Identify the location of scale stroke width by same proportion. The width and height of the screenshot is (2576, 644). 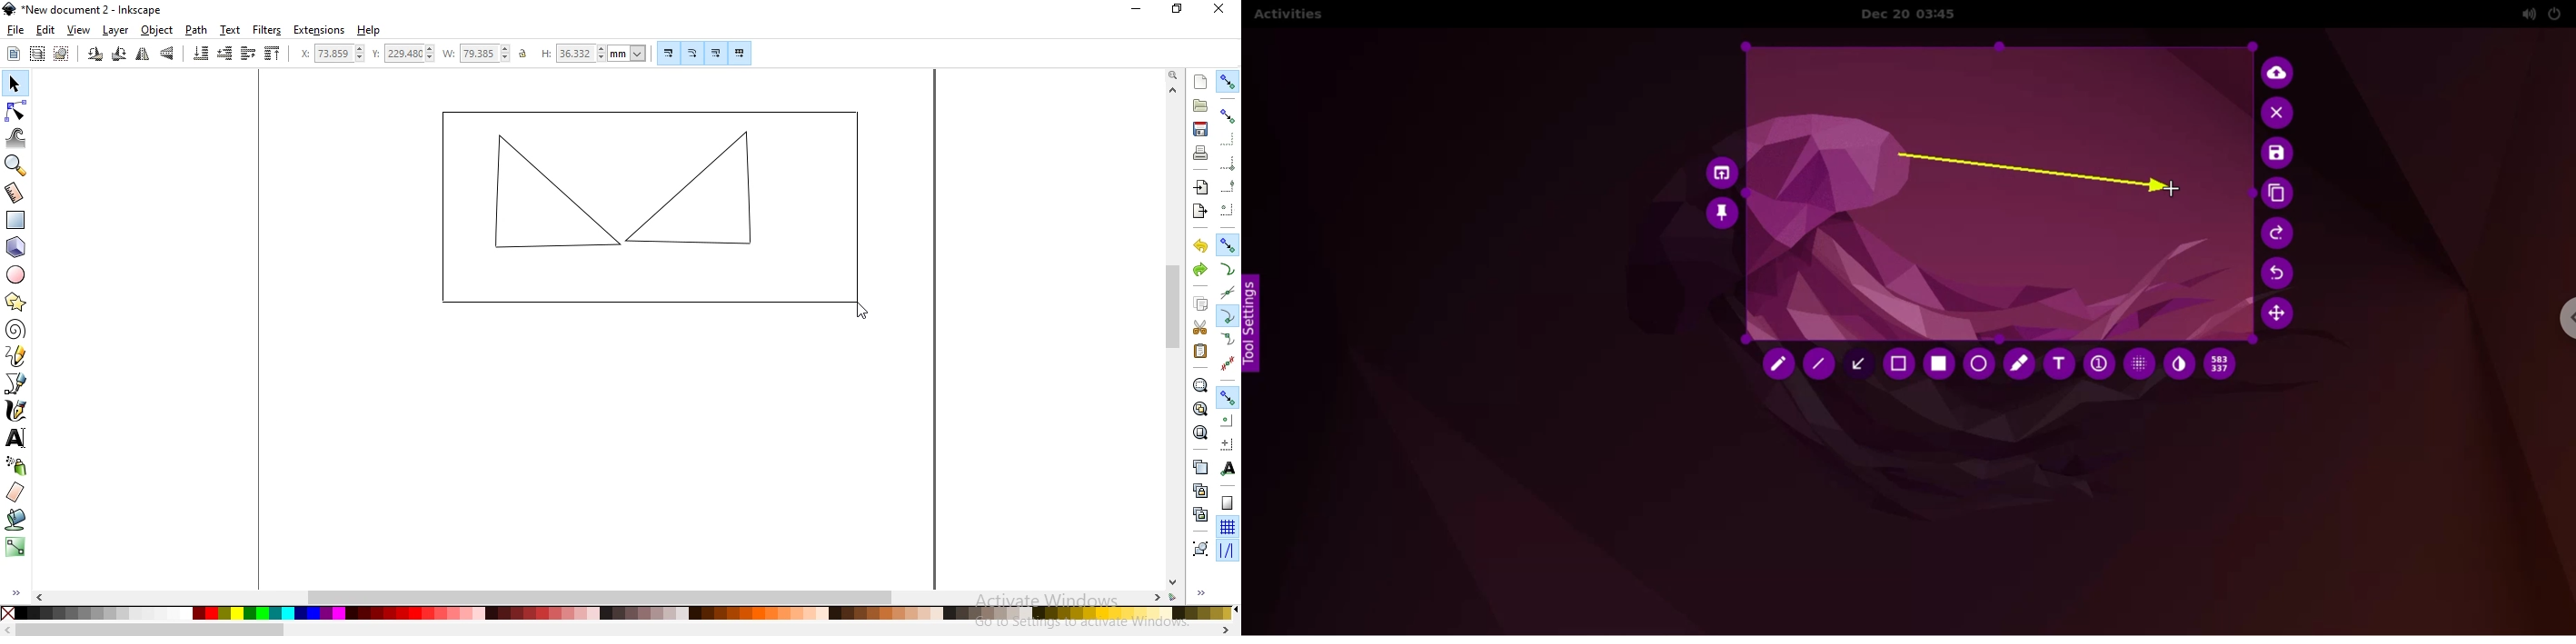
(666, 53).